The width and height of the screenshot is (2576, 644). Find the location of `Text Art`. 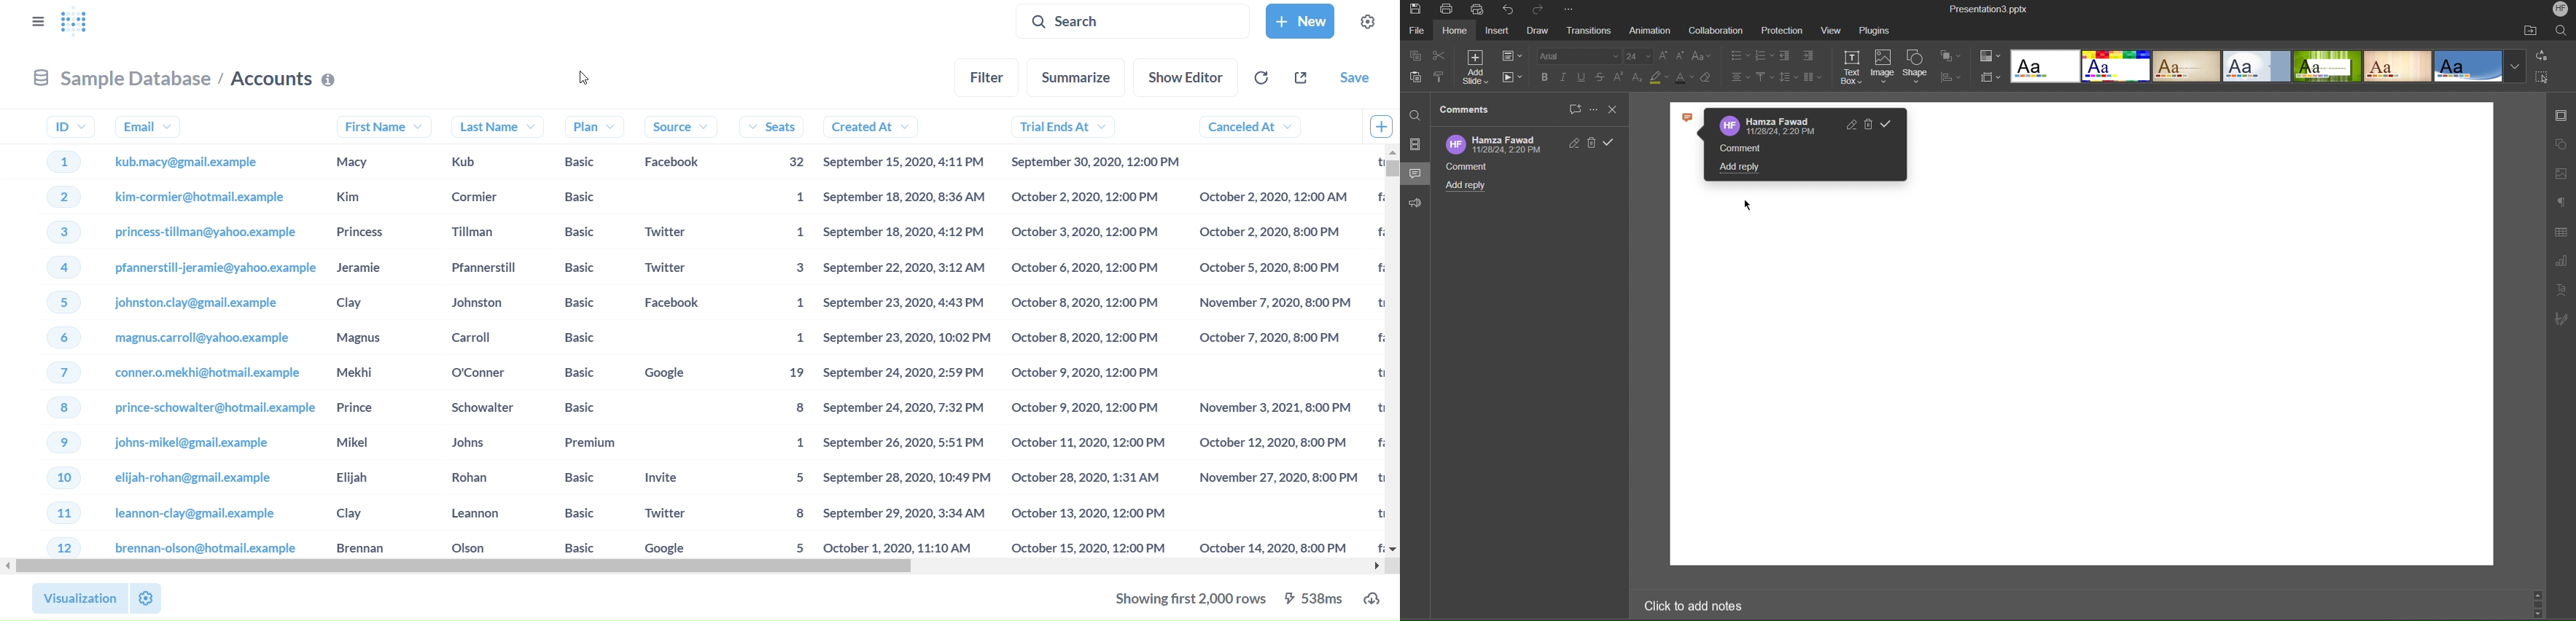

Text Art is located at coordinates (2561, 290).